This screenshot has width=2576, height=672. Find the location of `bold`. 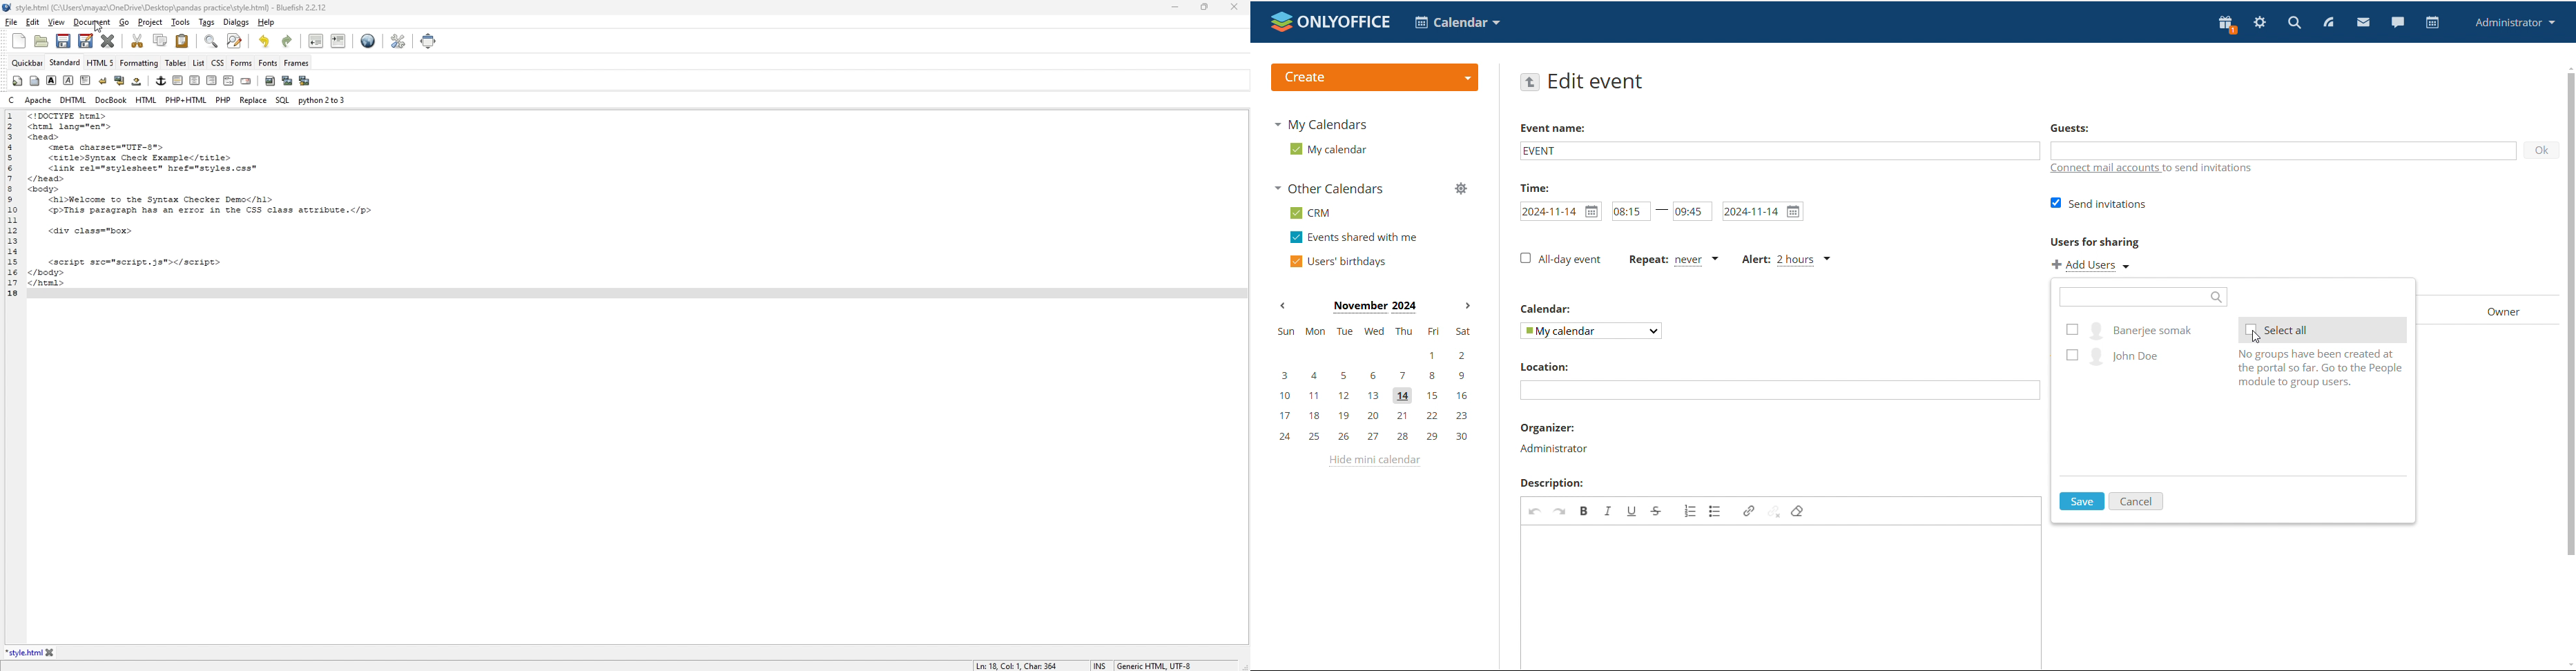

bold is located at coordinates (1584, 510).